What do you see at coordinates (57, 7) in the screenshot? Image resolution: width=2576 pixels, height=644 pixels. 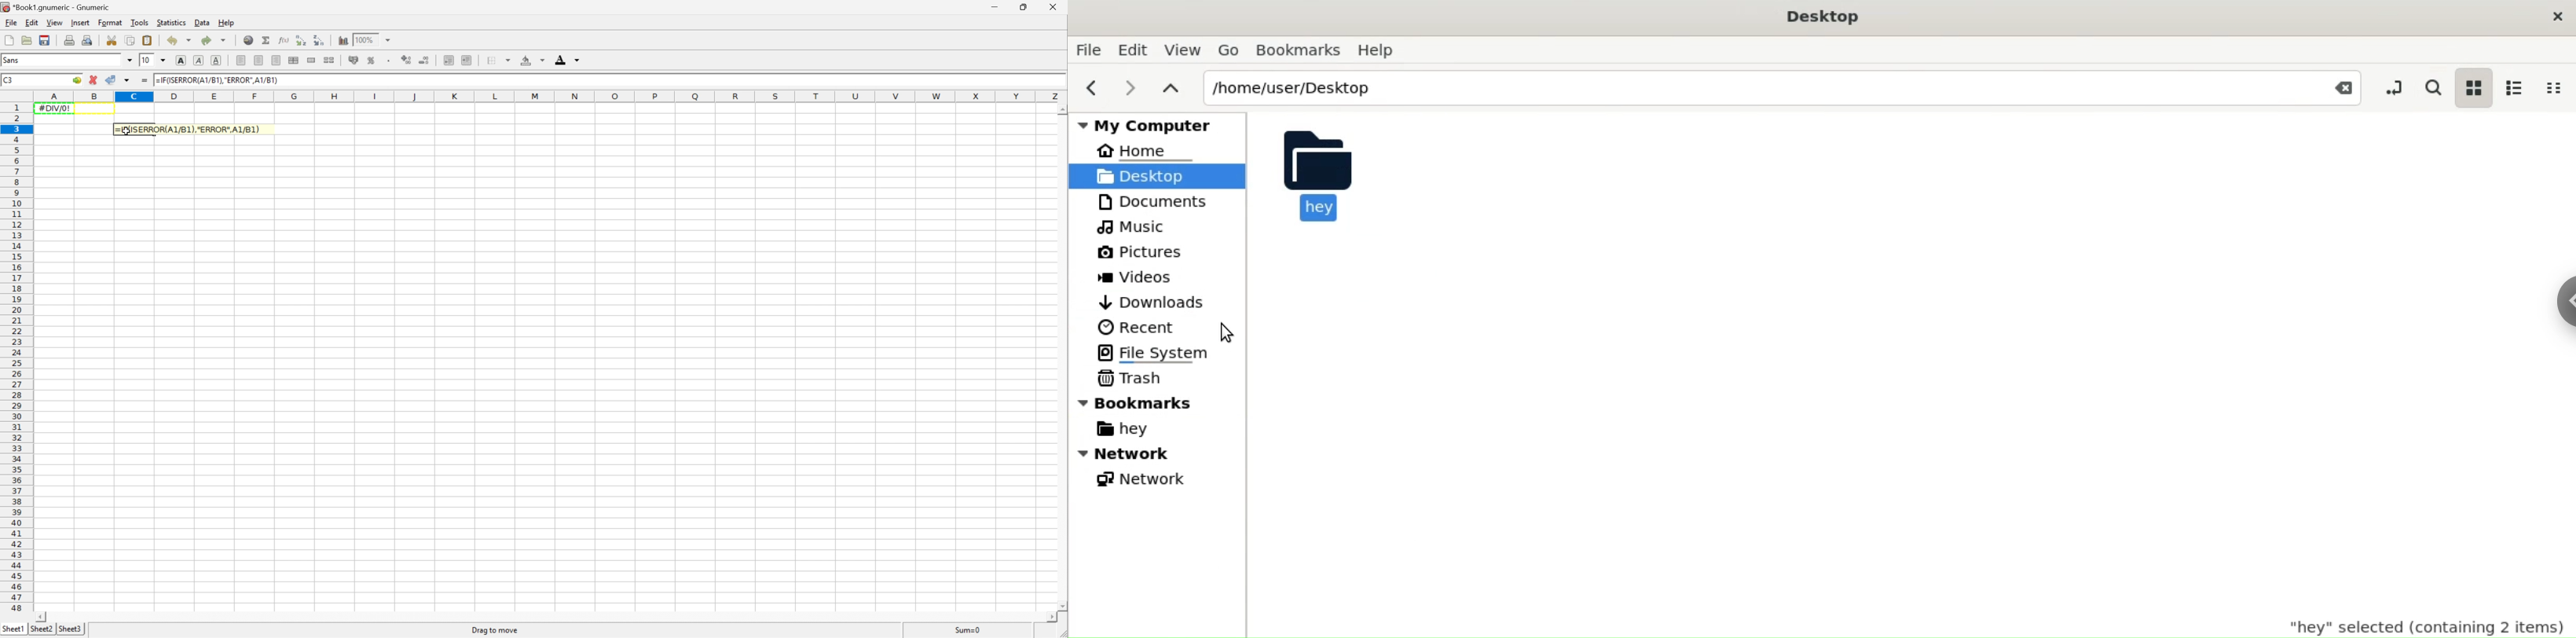 I see `*Book1.gnumeric - Gnumeric` at bounding box center [57, 7].